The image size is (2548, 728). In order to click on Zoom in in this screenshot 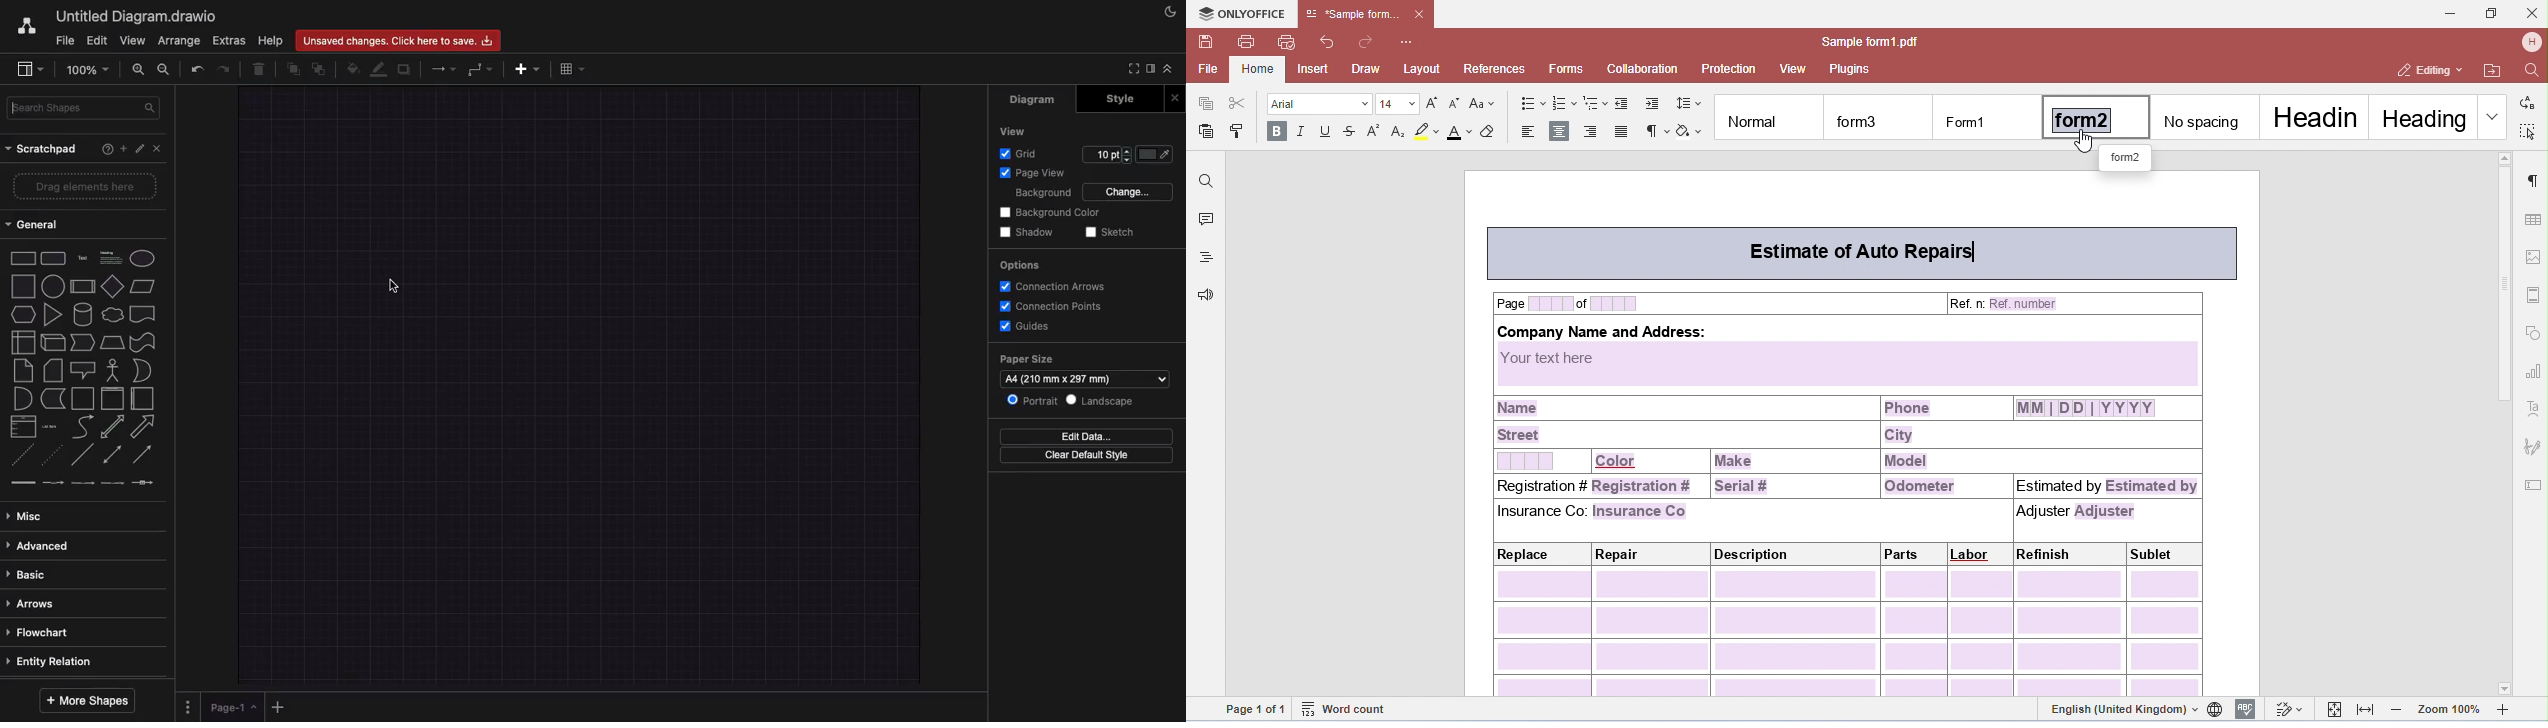, I will do `click(139, 72)`.